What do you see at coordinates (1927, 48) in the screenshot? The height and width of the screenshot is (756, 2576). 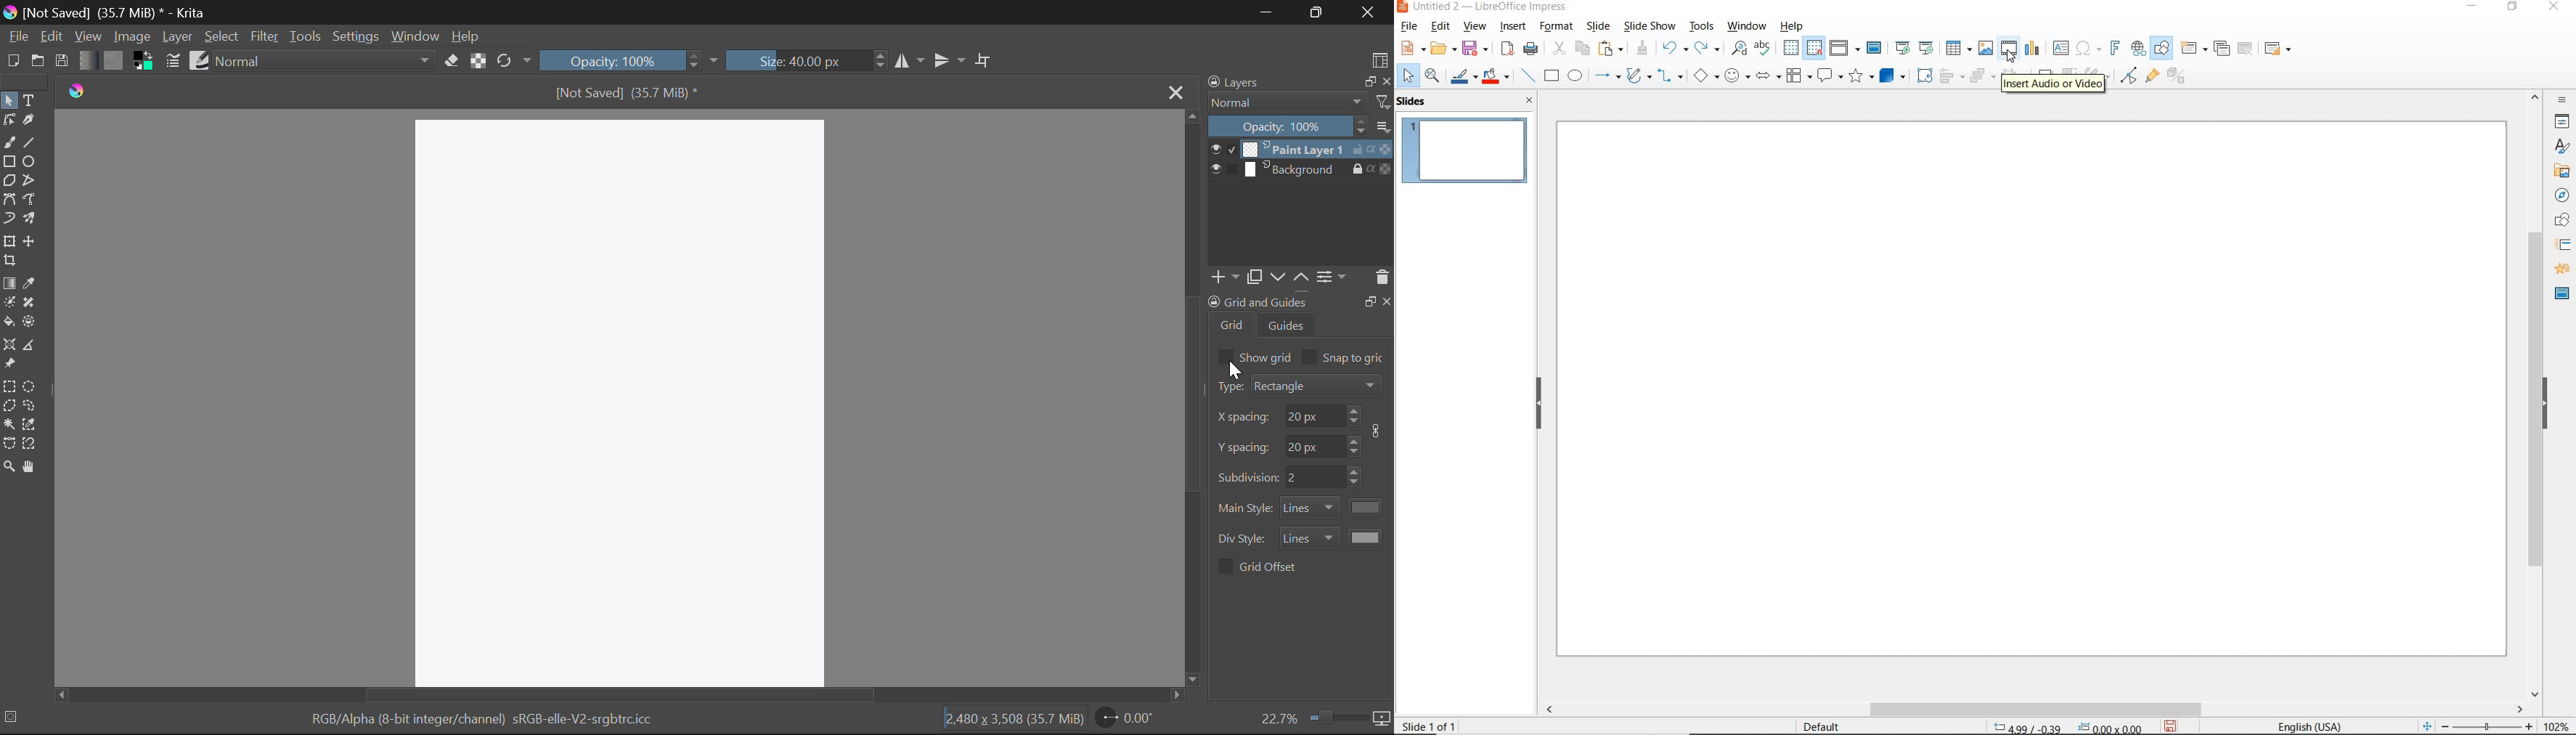 I see `START FROM CURRENT SLIDE` at bounding box center [1927, 48].